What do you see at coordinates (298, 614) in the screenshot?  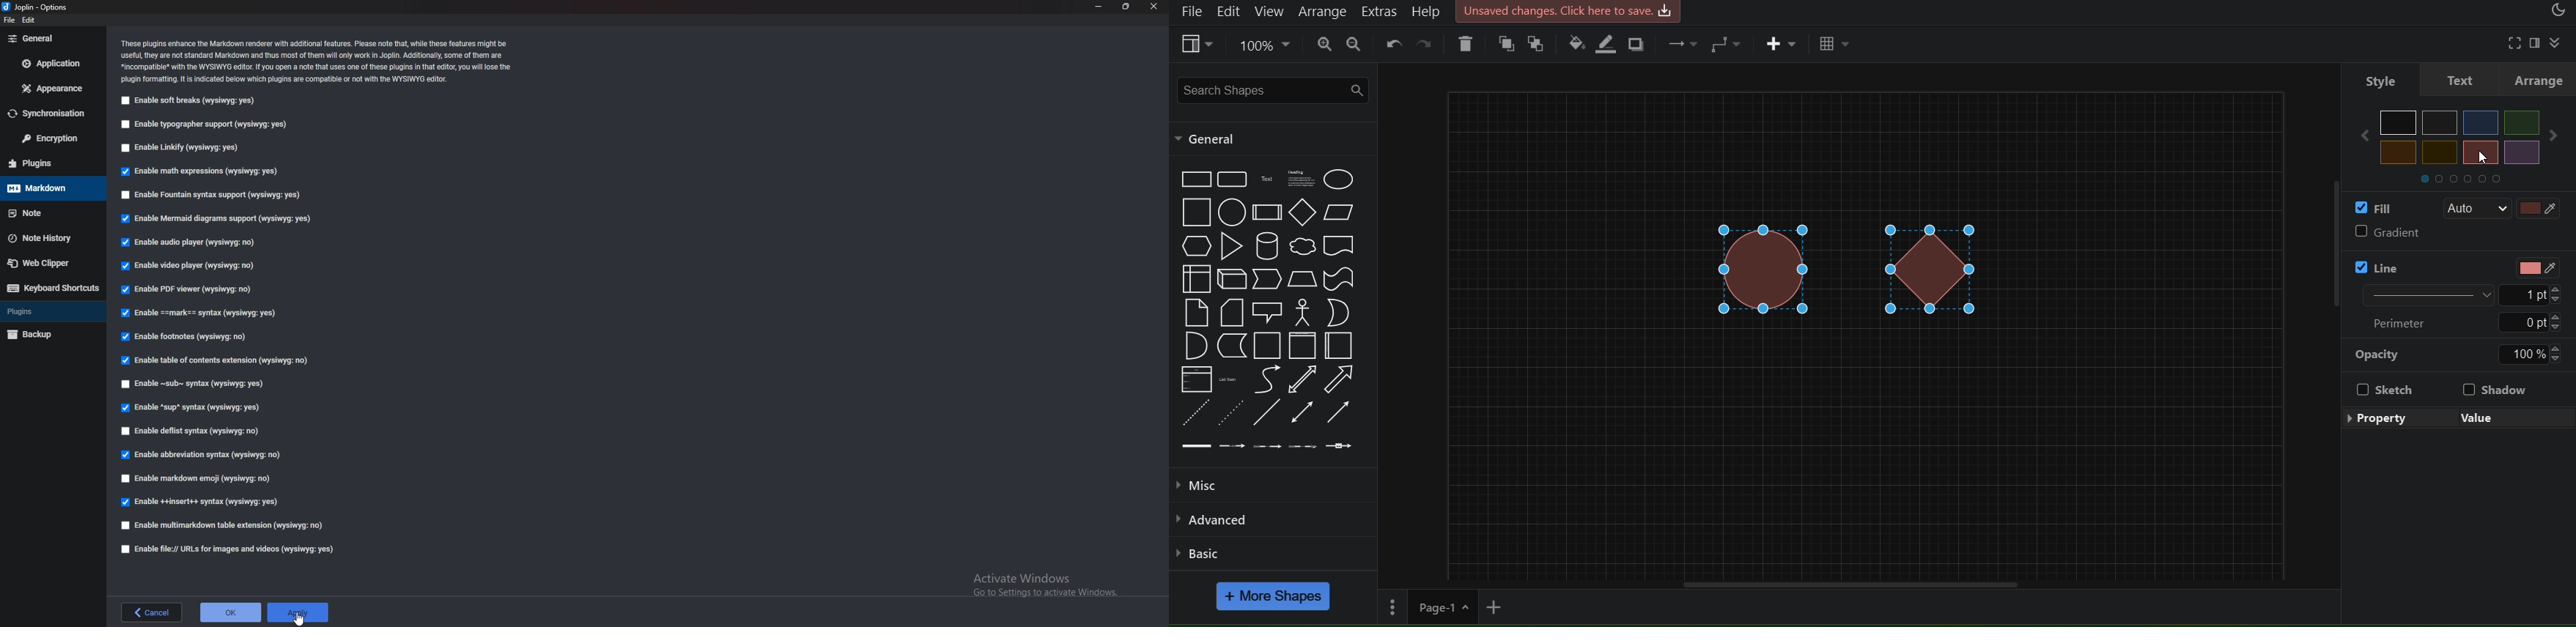 I see `Apply` at bounding box center [298, 614].